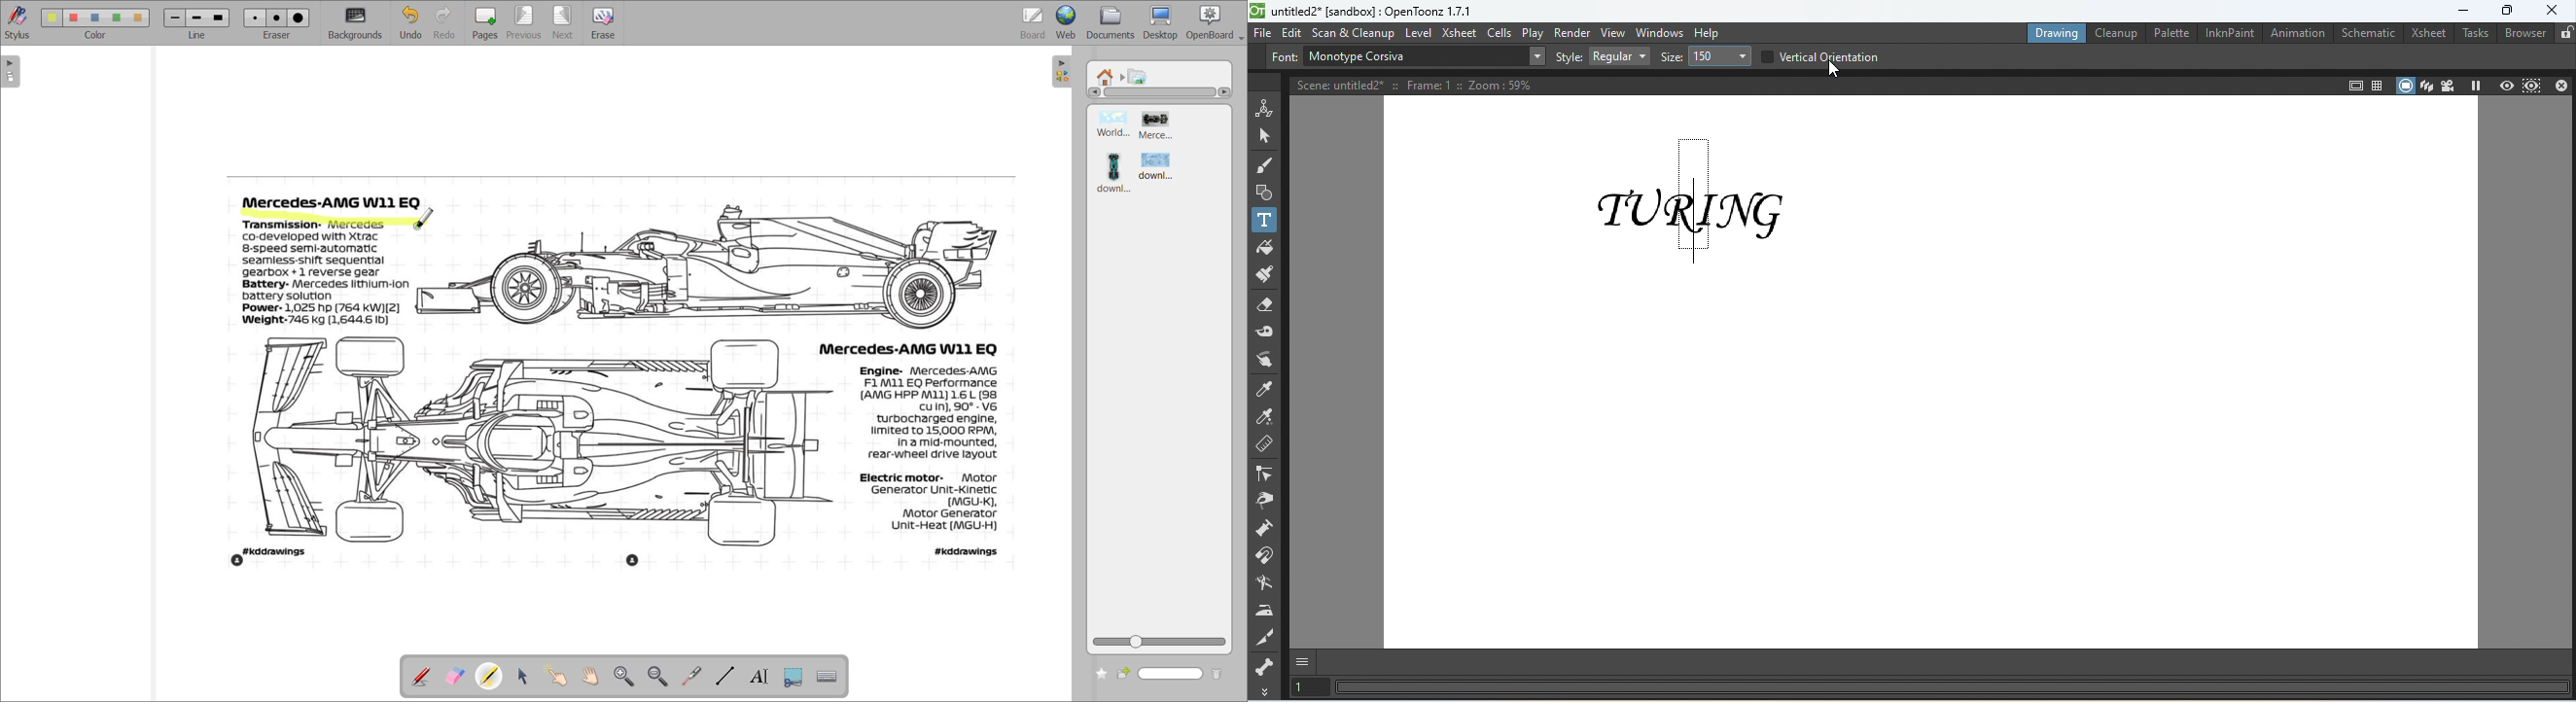  I want to click on Sub camera preview, so click(2531, 85).